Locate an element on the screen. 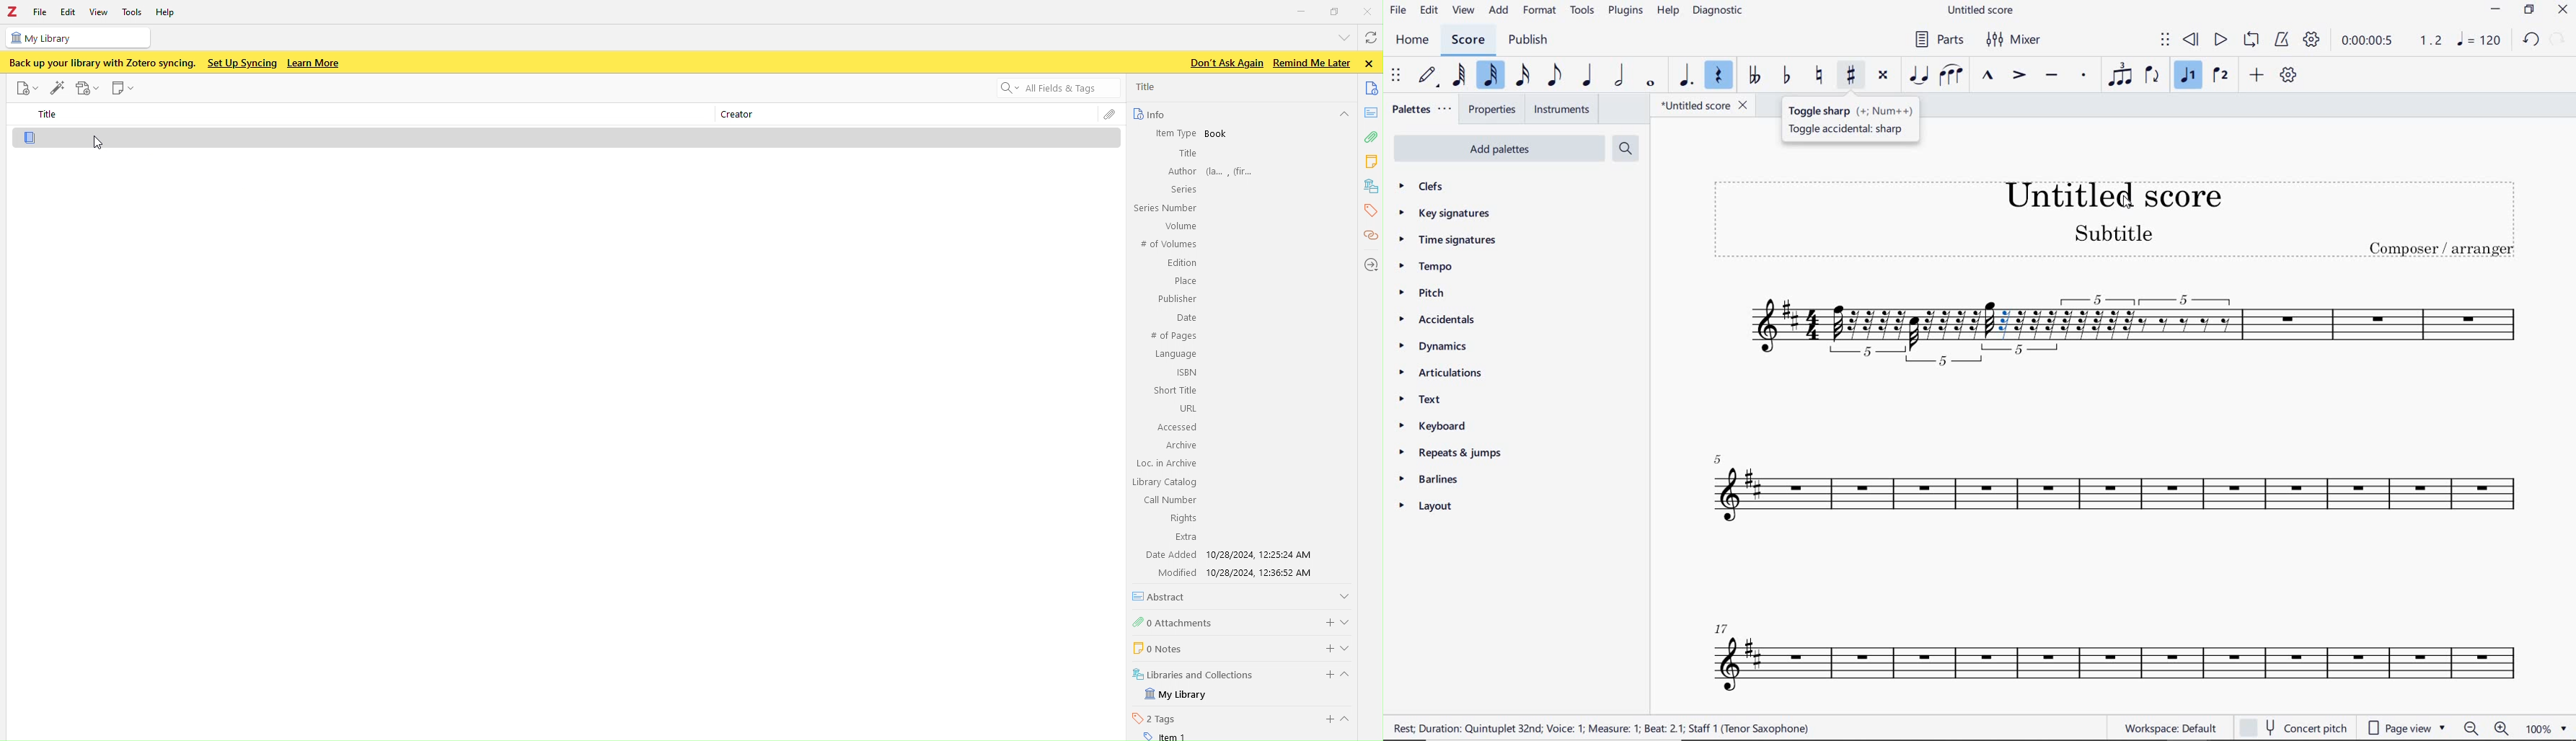 The image size is (2576, 756). PALETTES is located at coordinates (1422, 111).